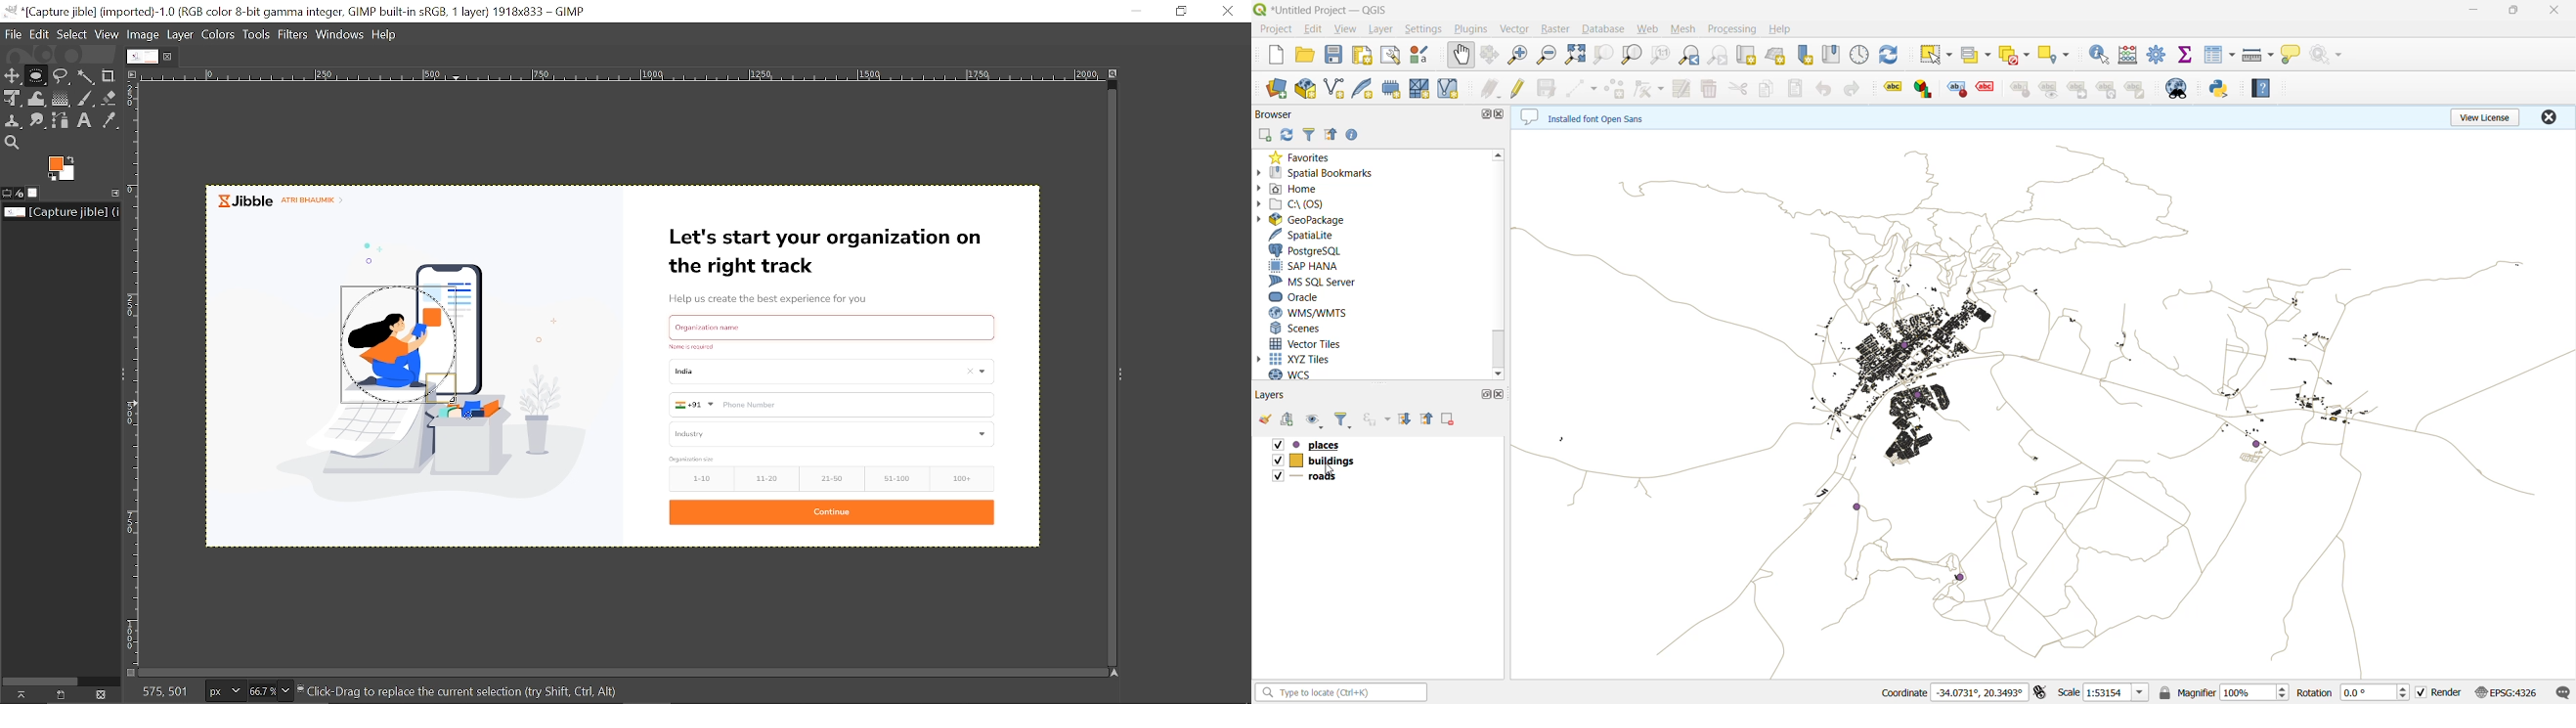 This screenshot has width=2576, height=728. I want to click on Close, so click(1227, 11).